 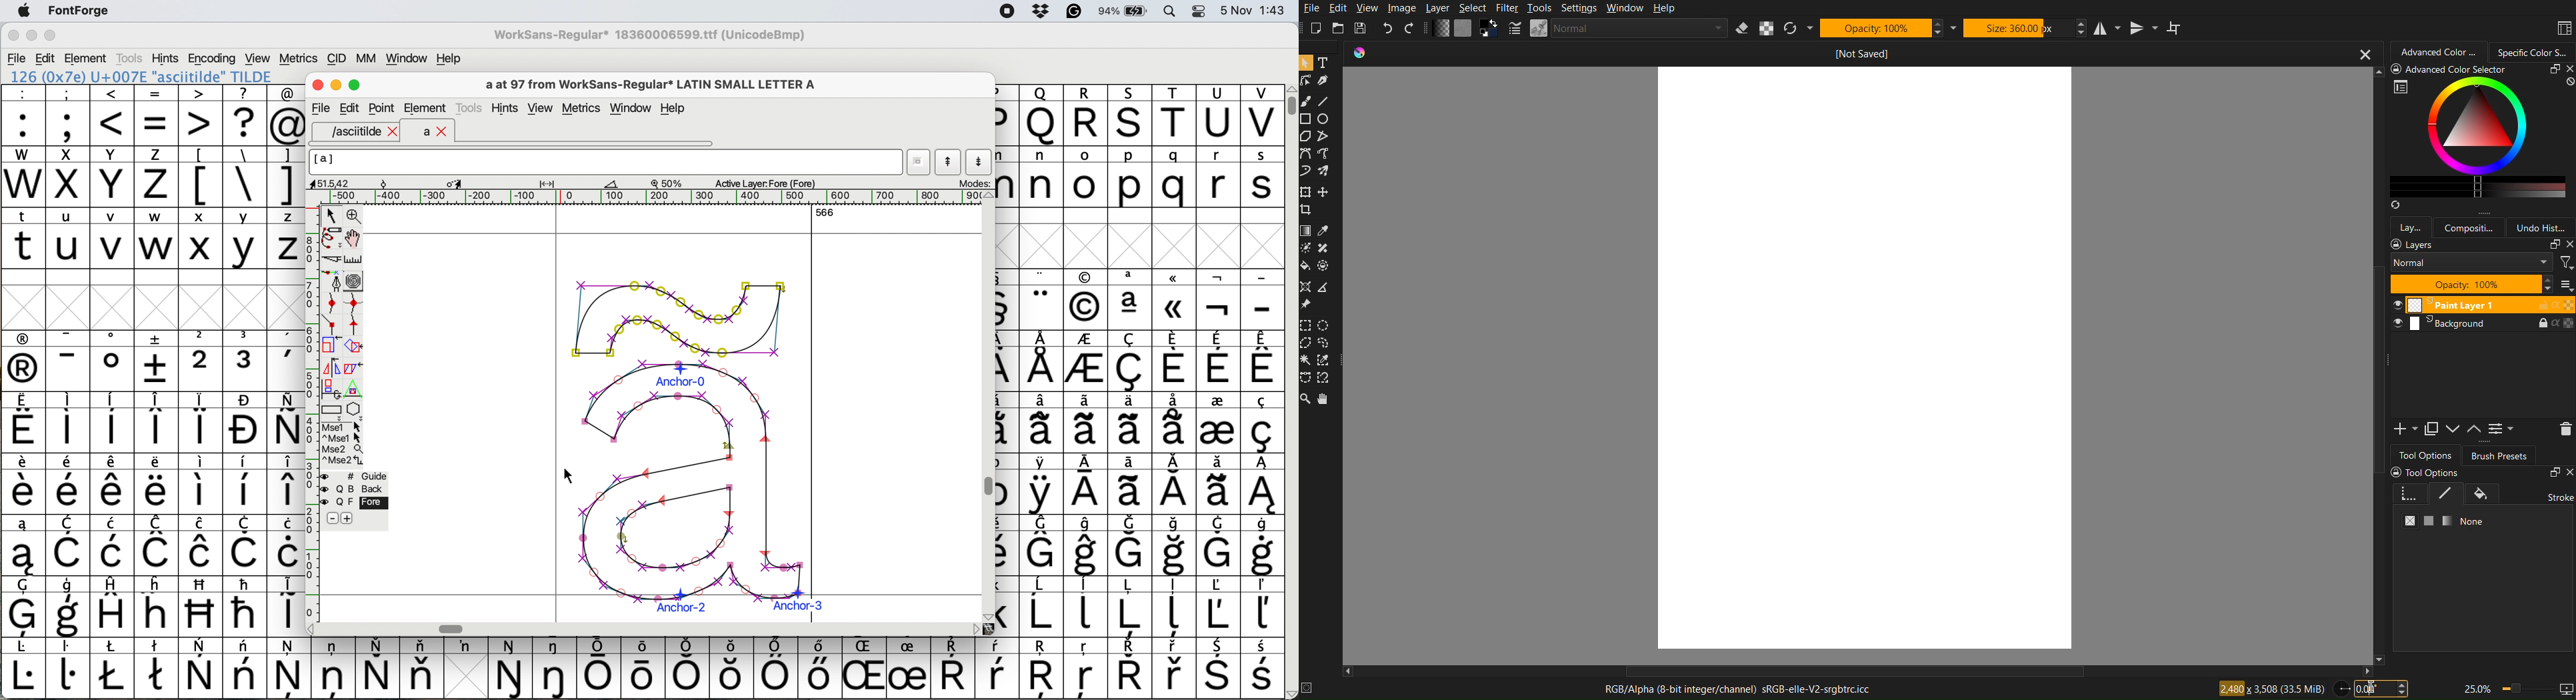 I want to click on symbol, so click(x=286, y=361).